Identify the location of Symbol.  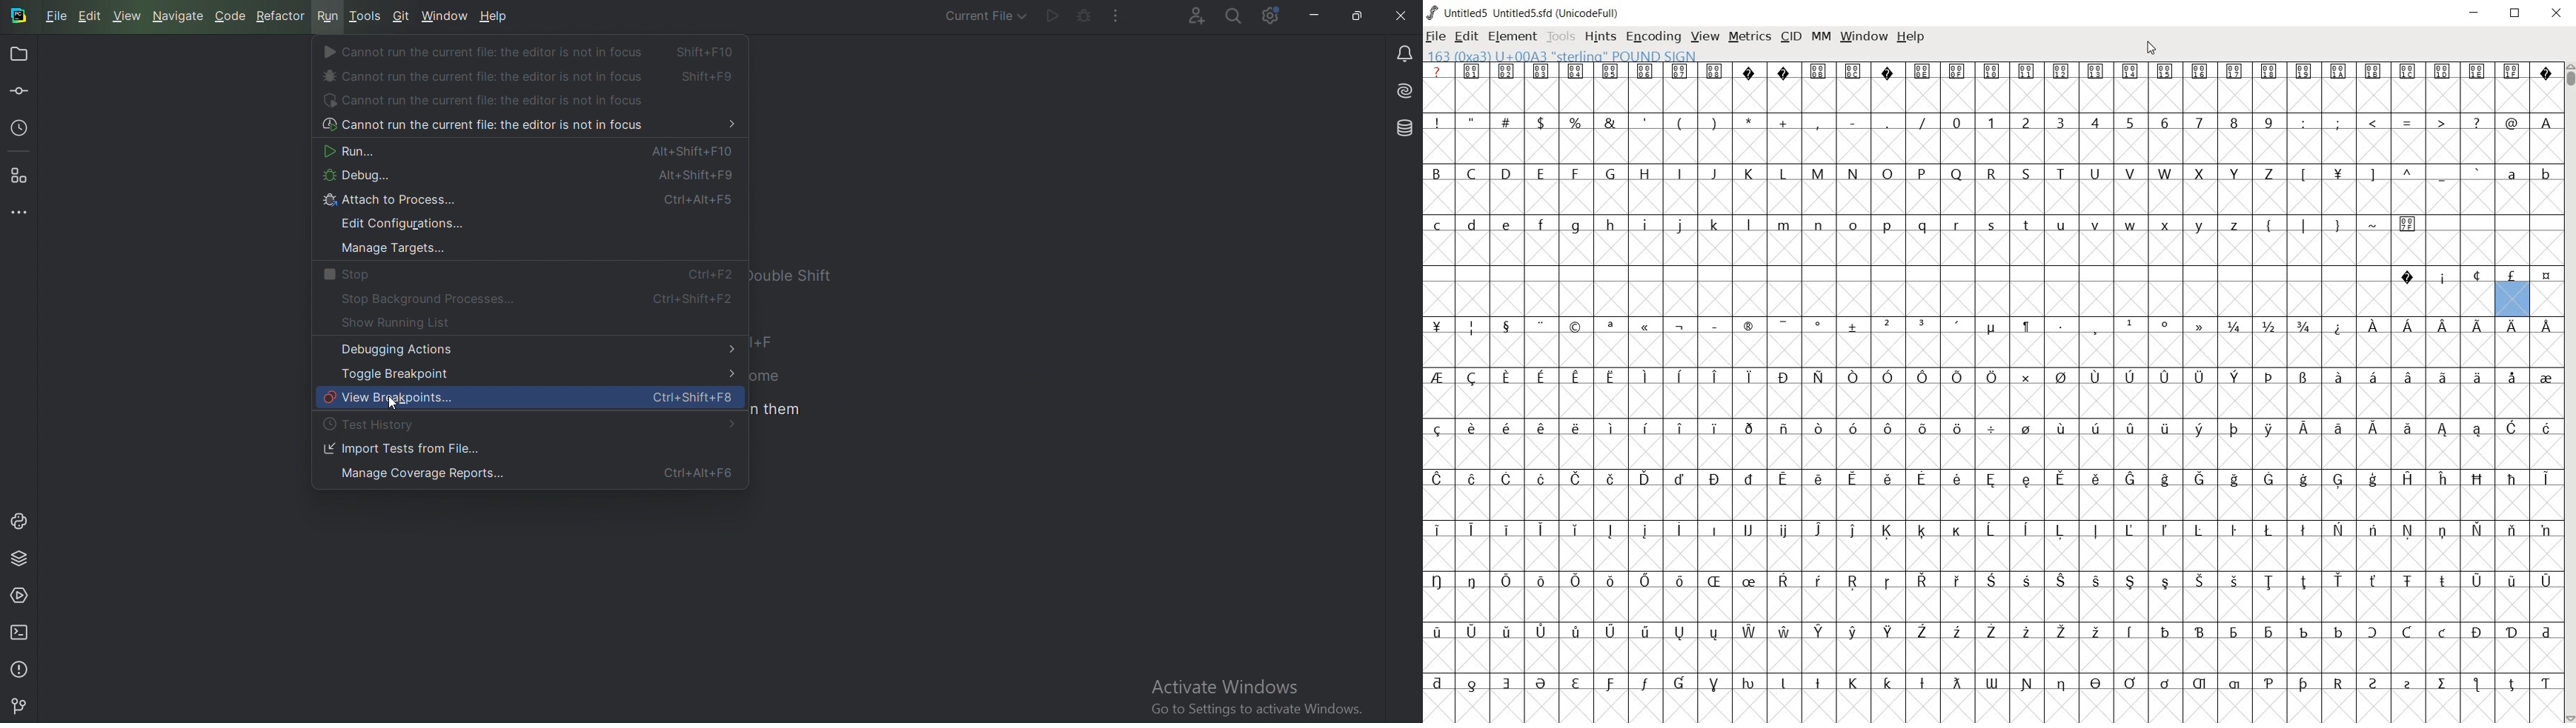
(2407, 582).